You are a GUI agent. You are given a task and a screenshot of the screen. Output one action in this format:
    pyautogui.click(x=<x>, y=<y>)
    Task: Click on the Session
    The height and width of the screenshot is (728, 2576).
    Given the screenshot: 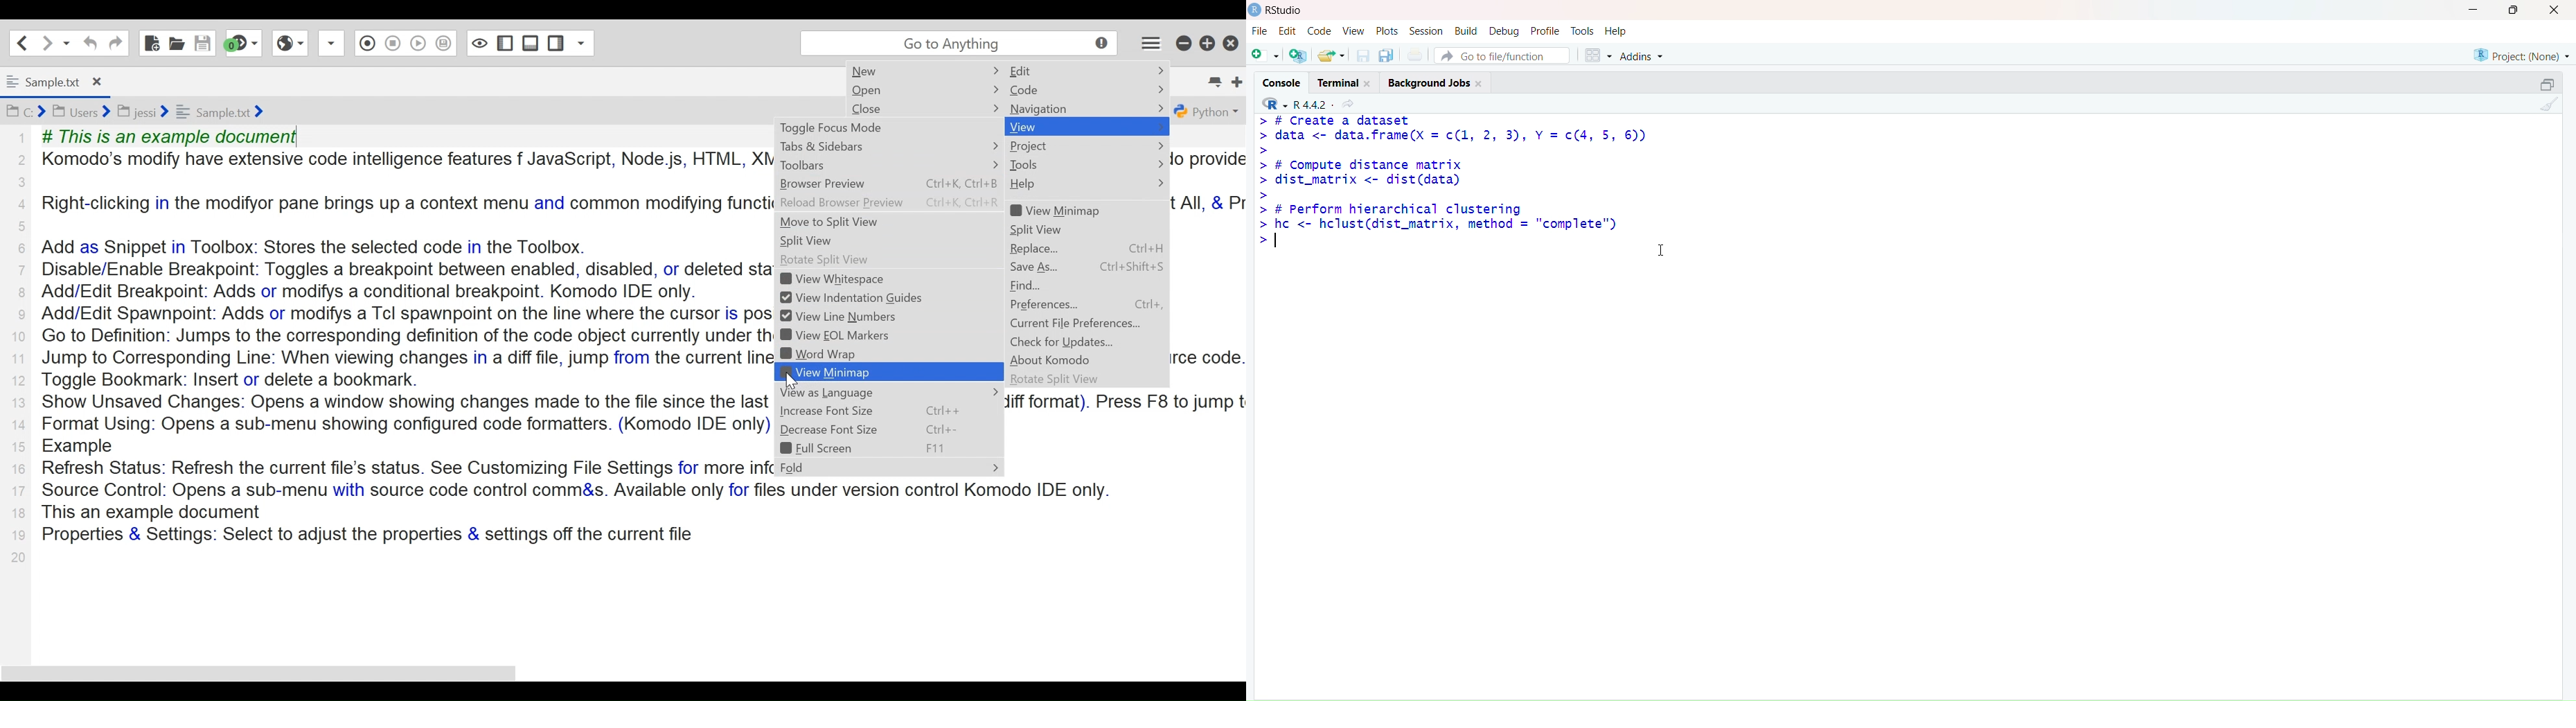 What is the action you would take?
    pyautogui.click(x=1428, y=30)
    